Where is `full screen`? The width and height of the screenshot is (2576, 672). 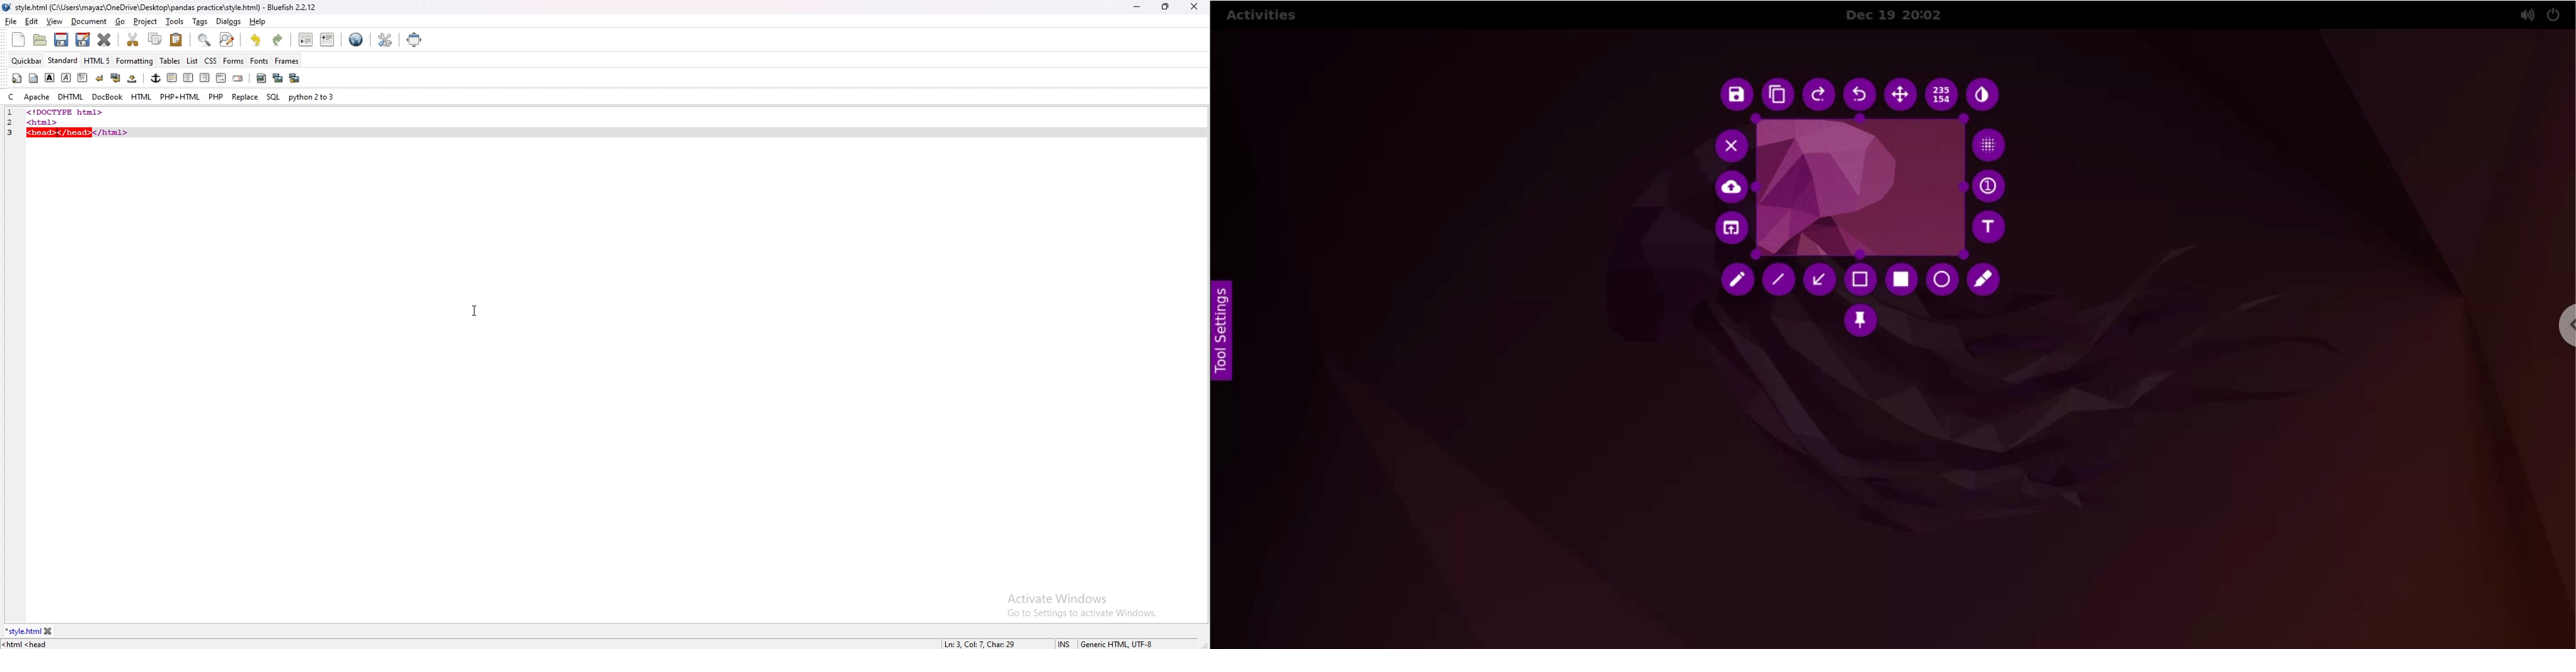
full screen is located at coordinates (416, 39).